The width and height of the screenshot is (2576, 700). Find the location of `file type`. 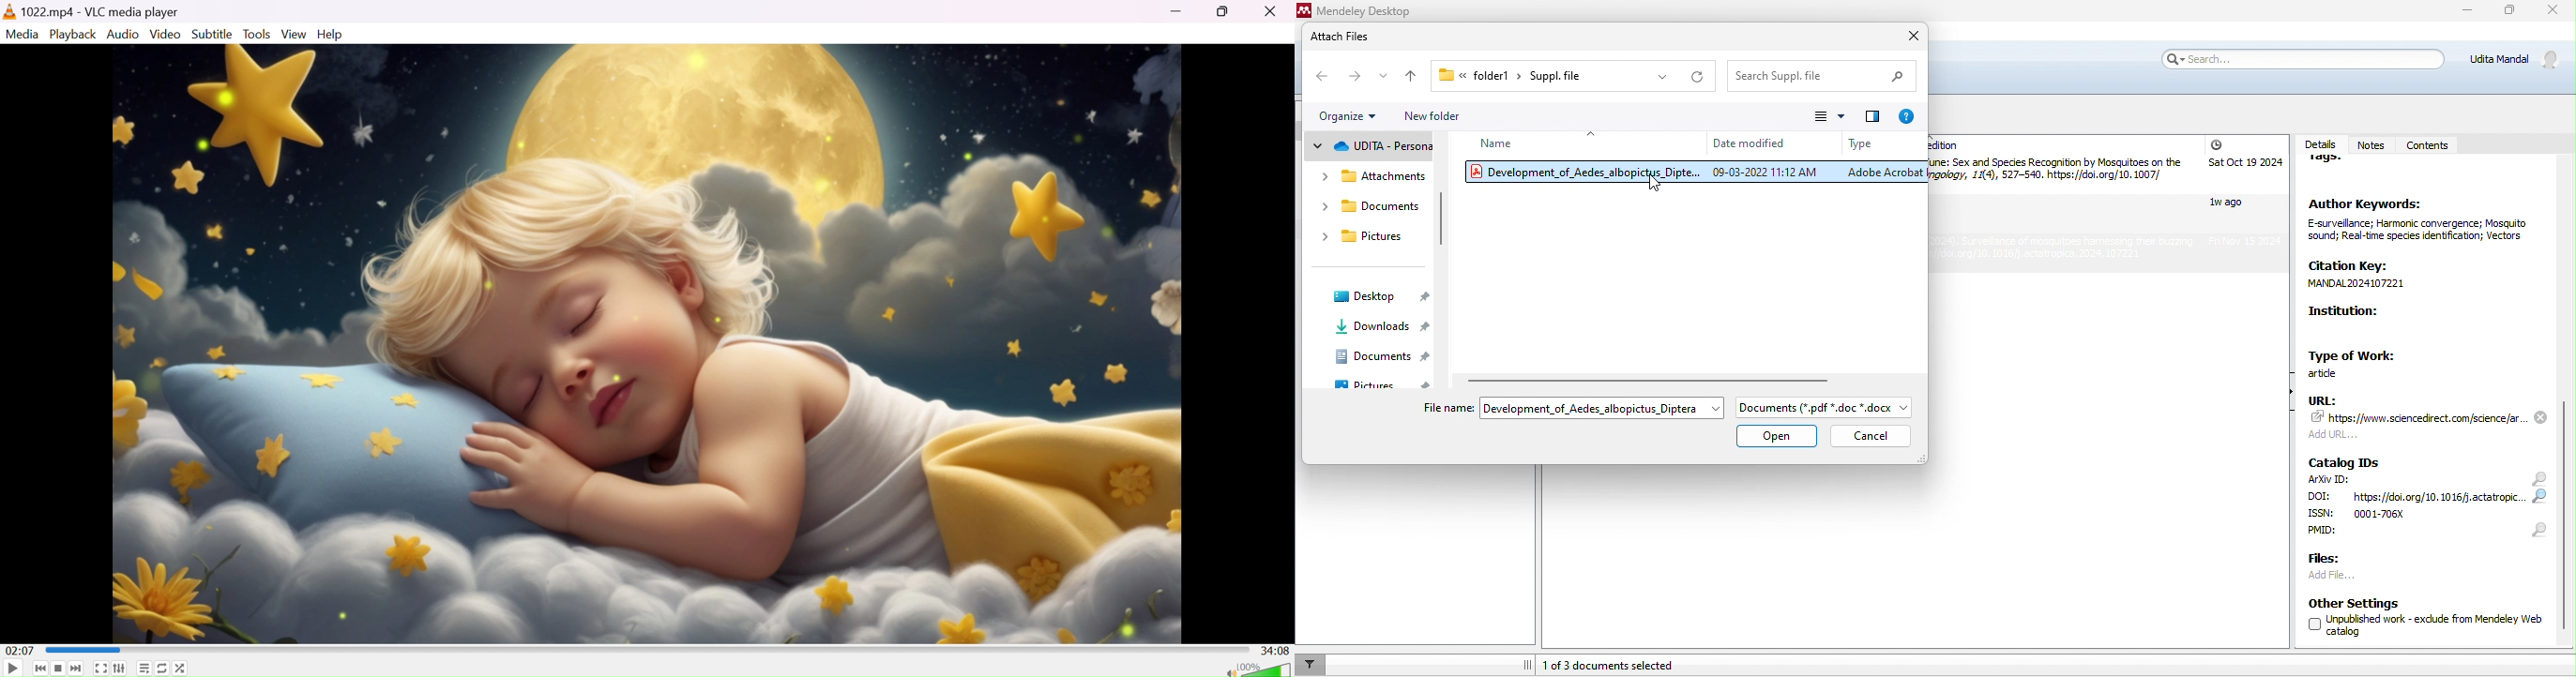

file type is located at coordinates (1827, 408).